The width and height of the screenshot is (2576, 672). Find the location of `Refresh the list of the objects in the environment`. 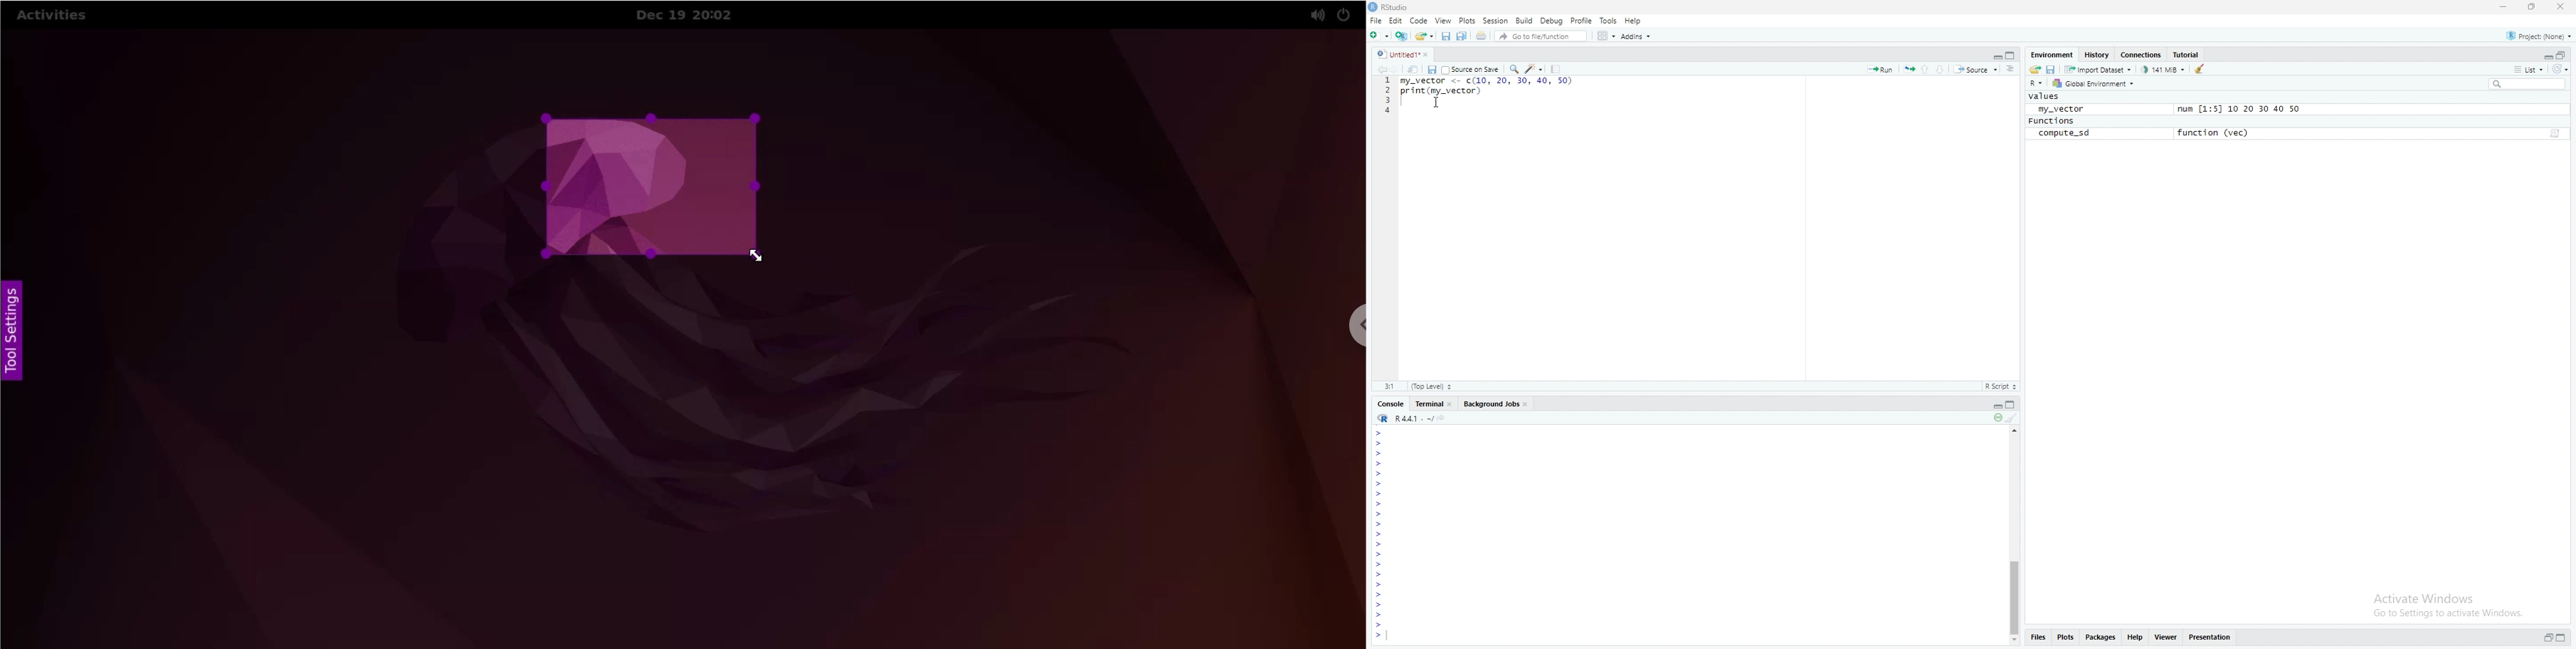

Refresh the list of the objects in the environment is located at coordinates (2562, 69).